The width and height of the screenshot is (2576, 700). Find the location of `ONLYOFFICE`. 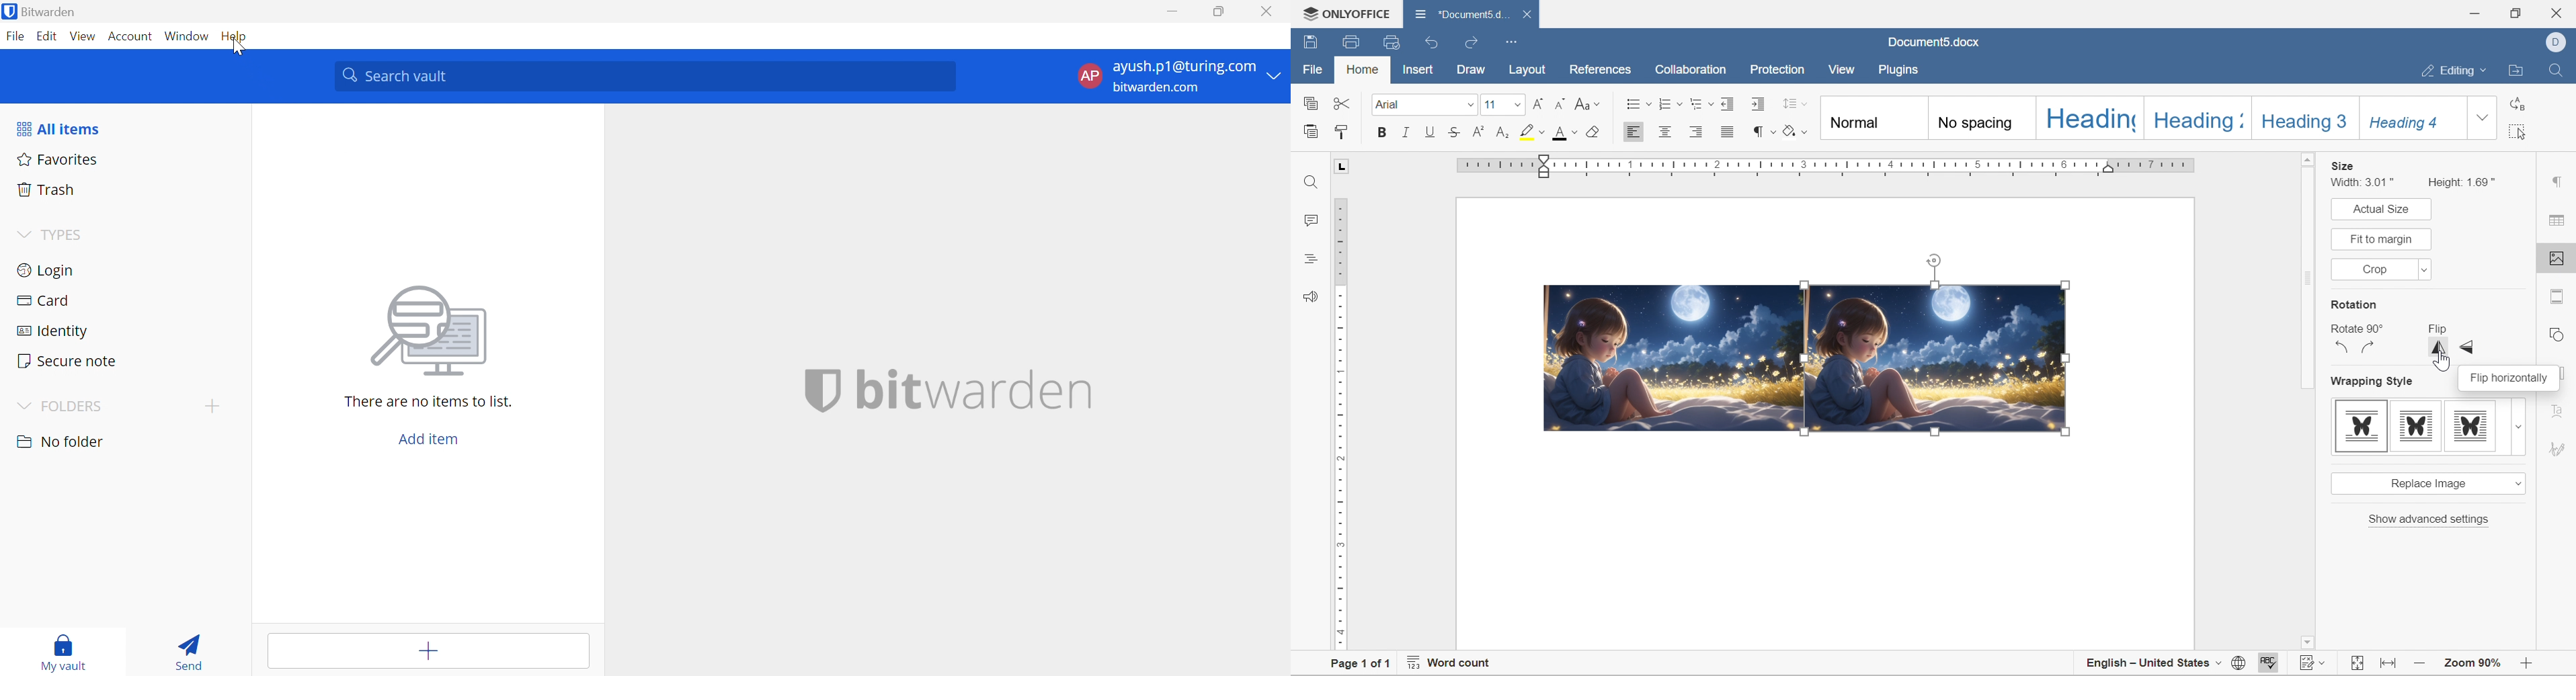

ONLYOFFICE is located at coordinates (1347, 13).